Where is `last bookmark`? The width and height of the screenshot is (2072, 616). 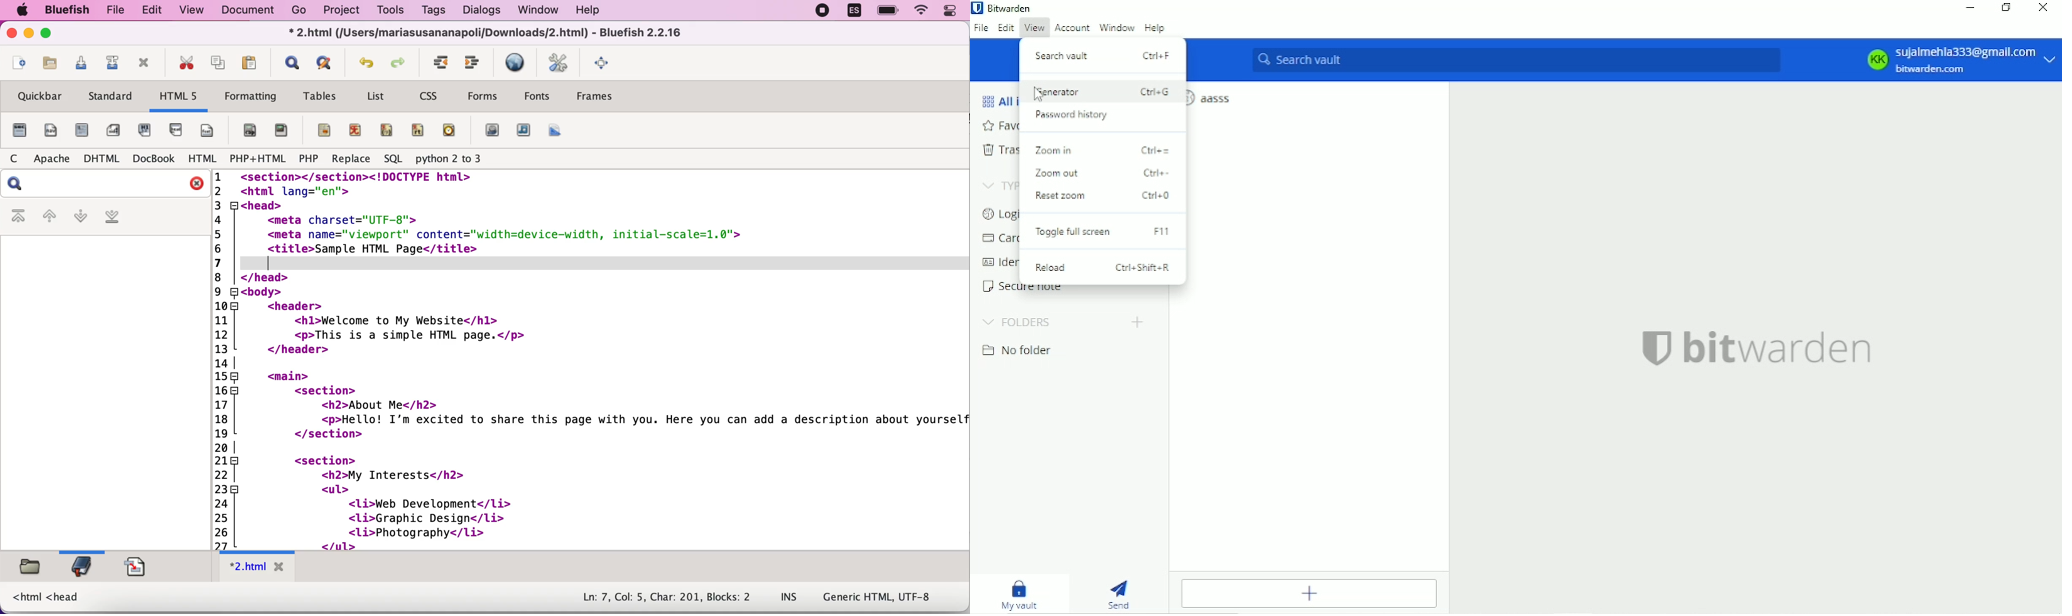
last bookmark is located at coordinates (122, 217).